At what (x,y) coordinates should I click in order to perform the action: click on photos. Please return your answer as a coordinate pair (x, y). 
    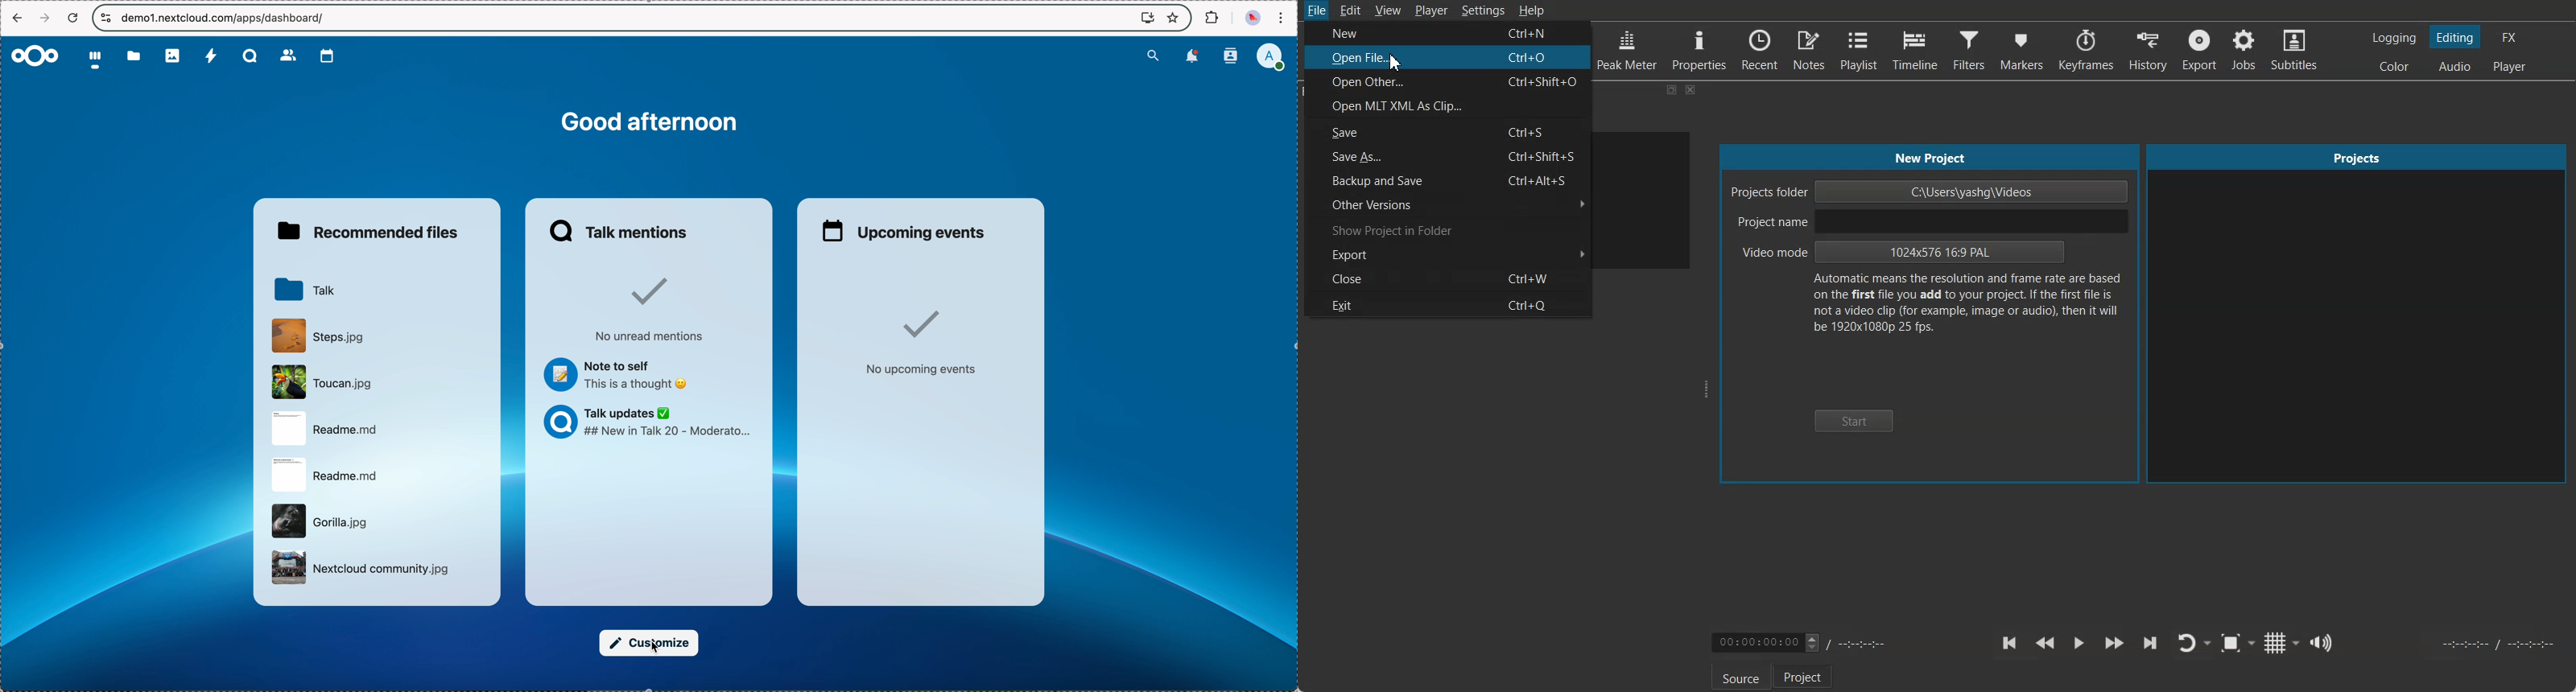
    Looking at the image, I should click on (173, 56).